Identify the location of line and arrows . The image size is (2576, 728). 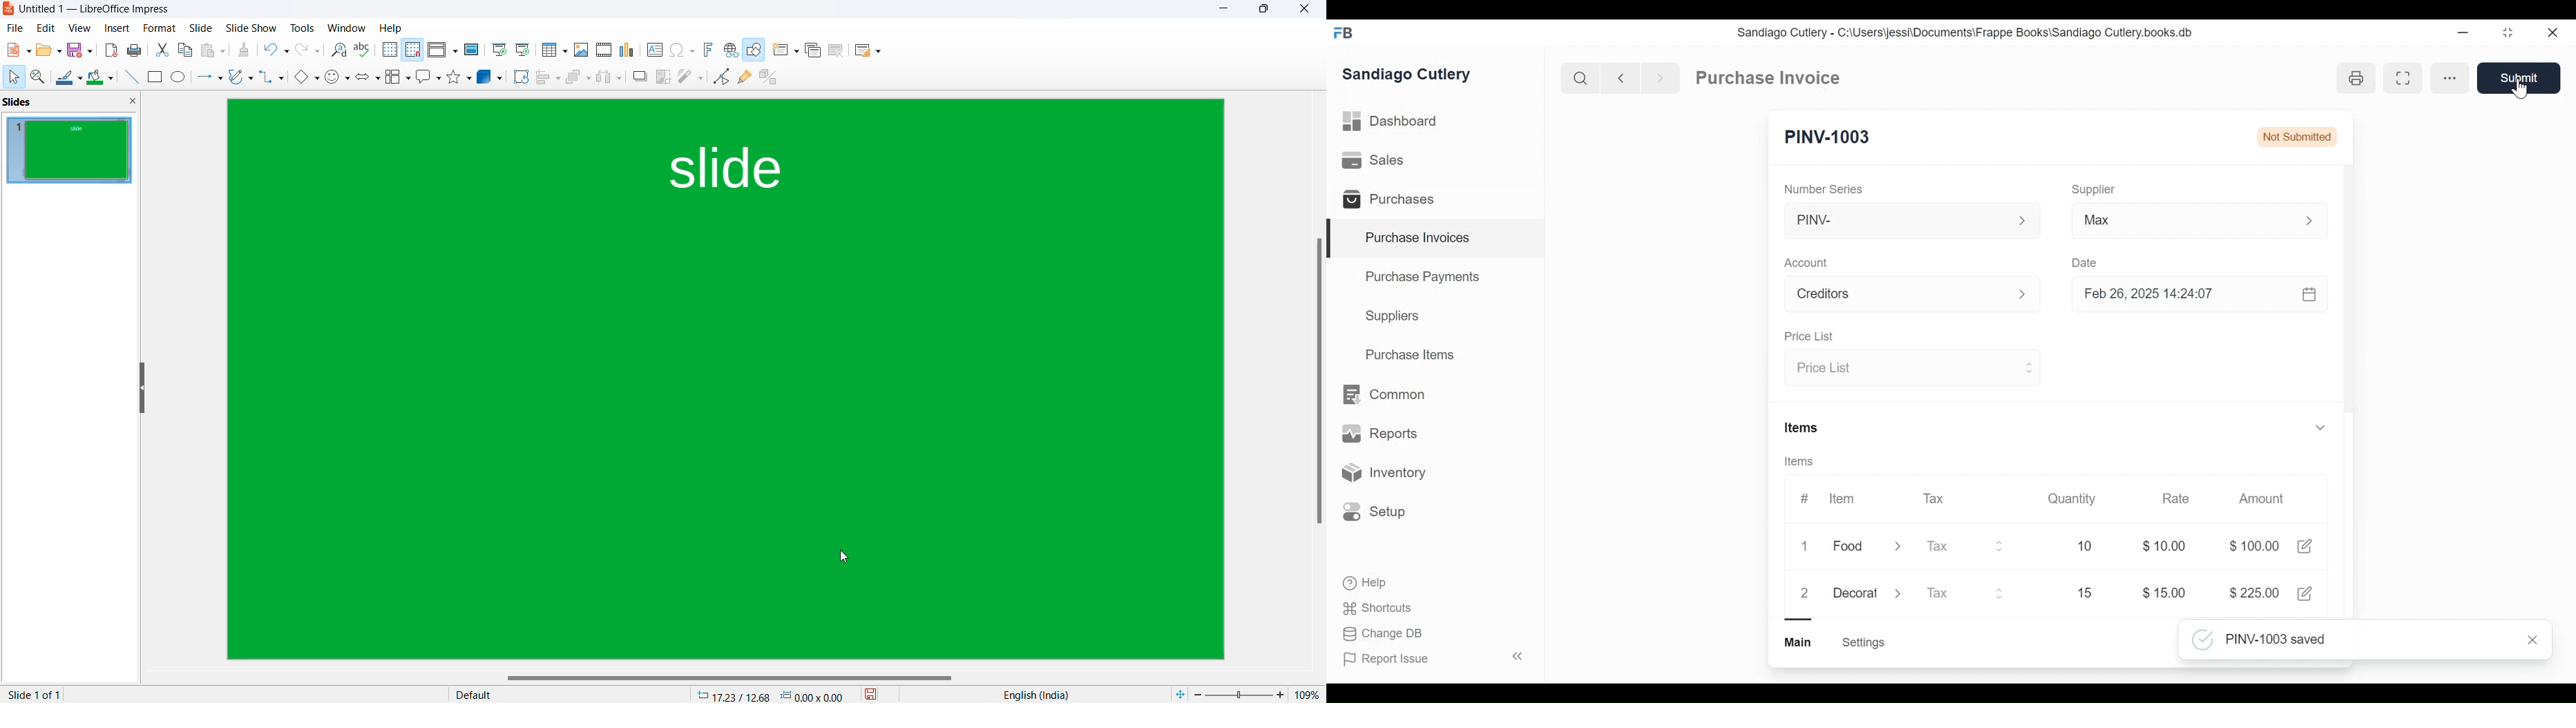
(209, 78).